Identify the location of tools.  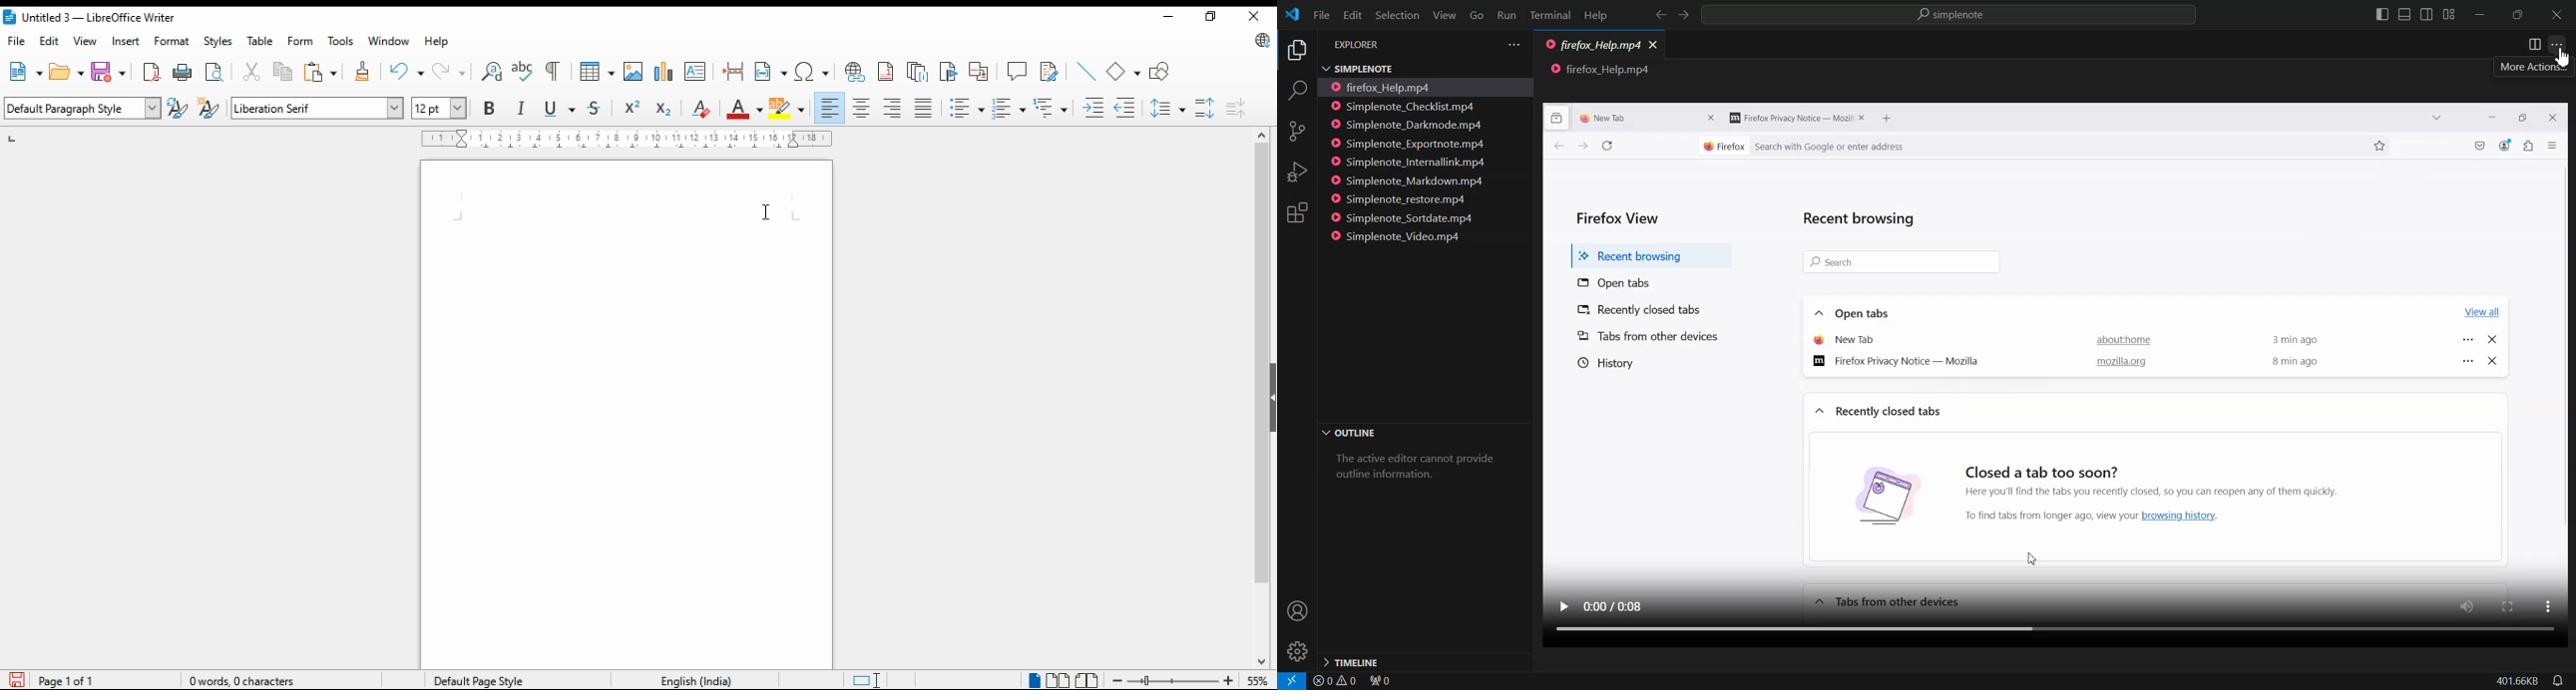
(339, 41).